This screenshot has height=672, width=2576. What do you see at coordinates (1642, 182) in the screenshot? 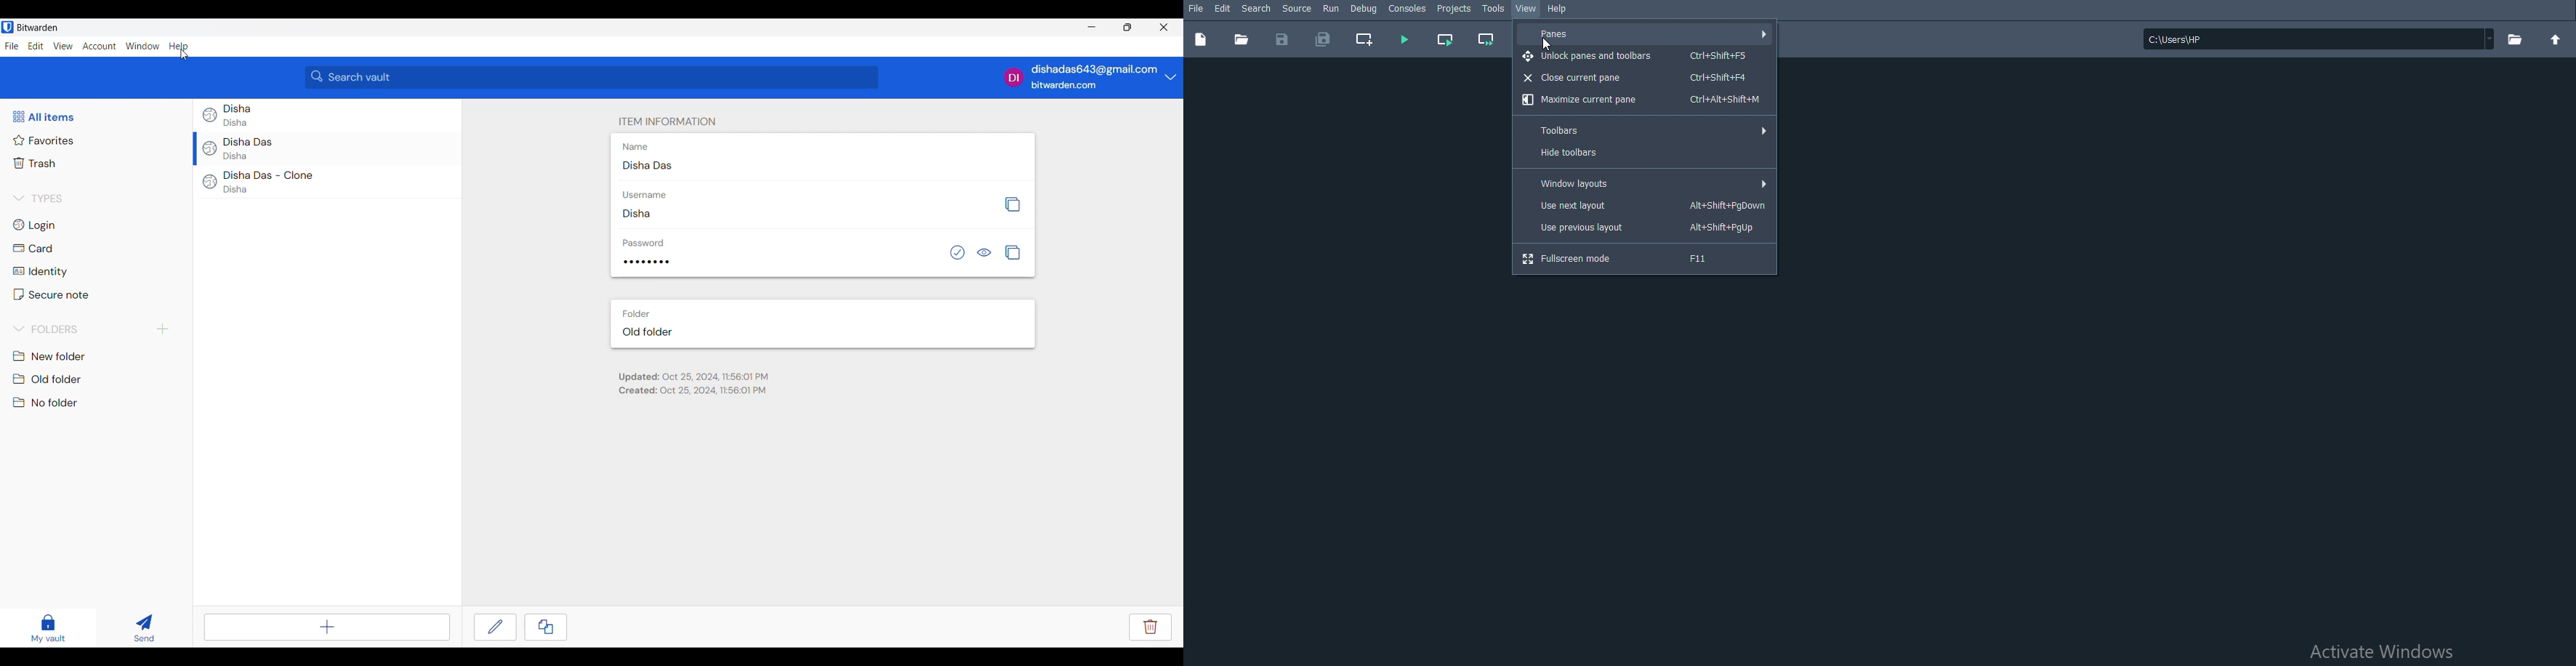
I see `Window layouts` at bounding box center [1642, 182].